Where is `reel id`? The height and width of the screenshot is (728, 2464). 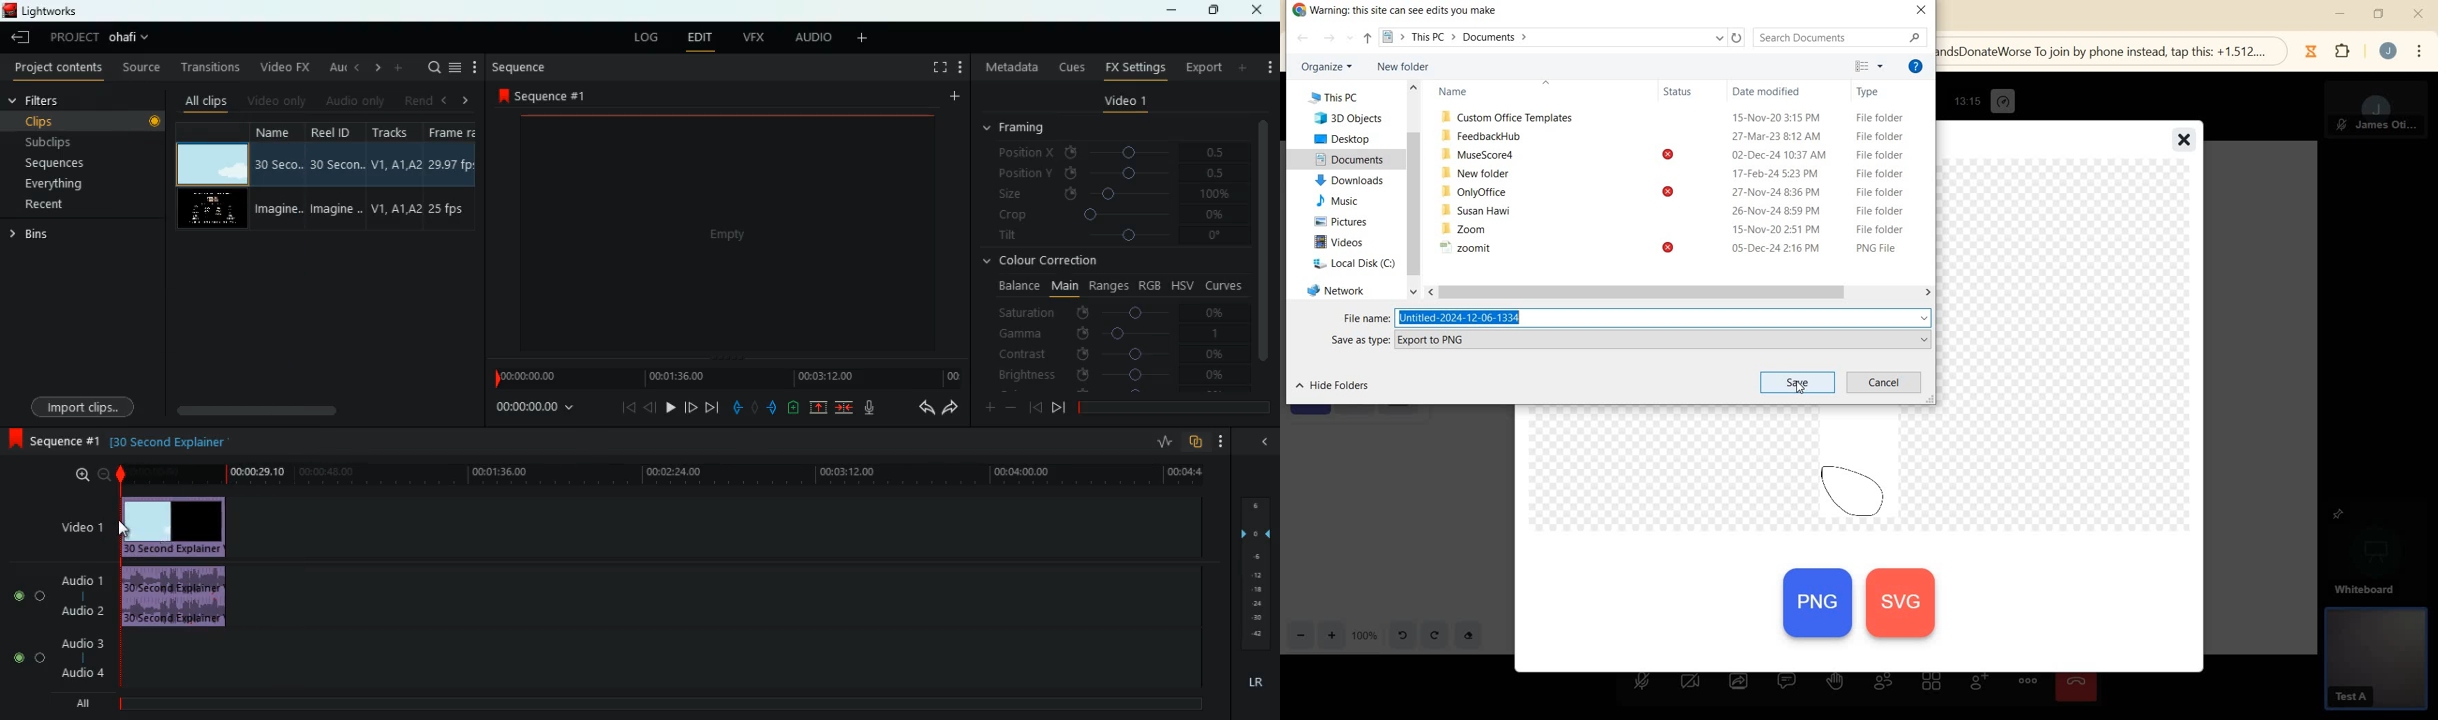
reel id is located at coordinates (329, 175).